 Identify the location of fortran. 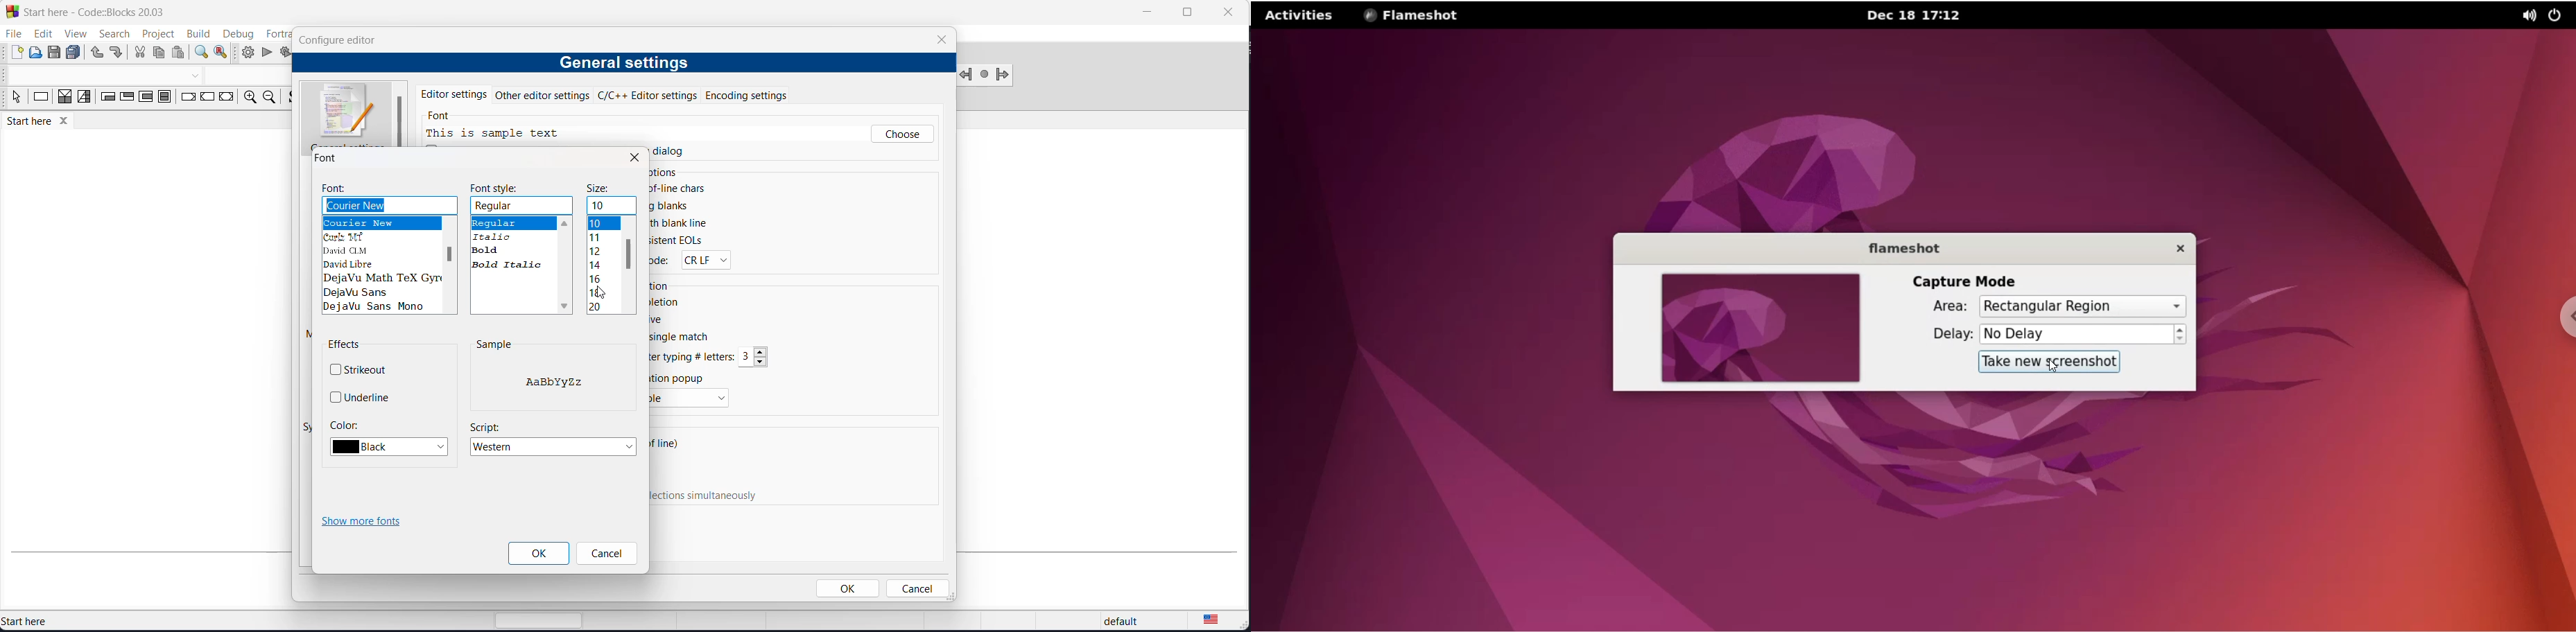
(275, 32).